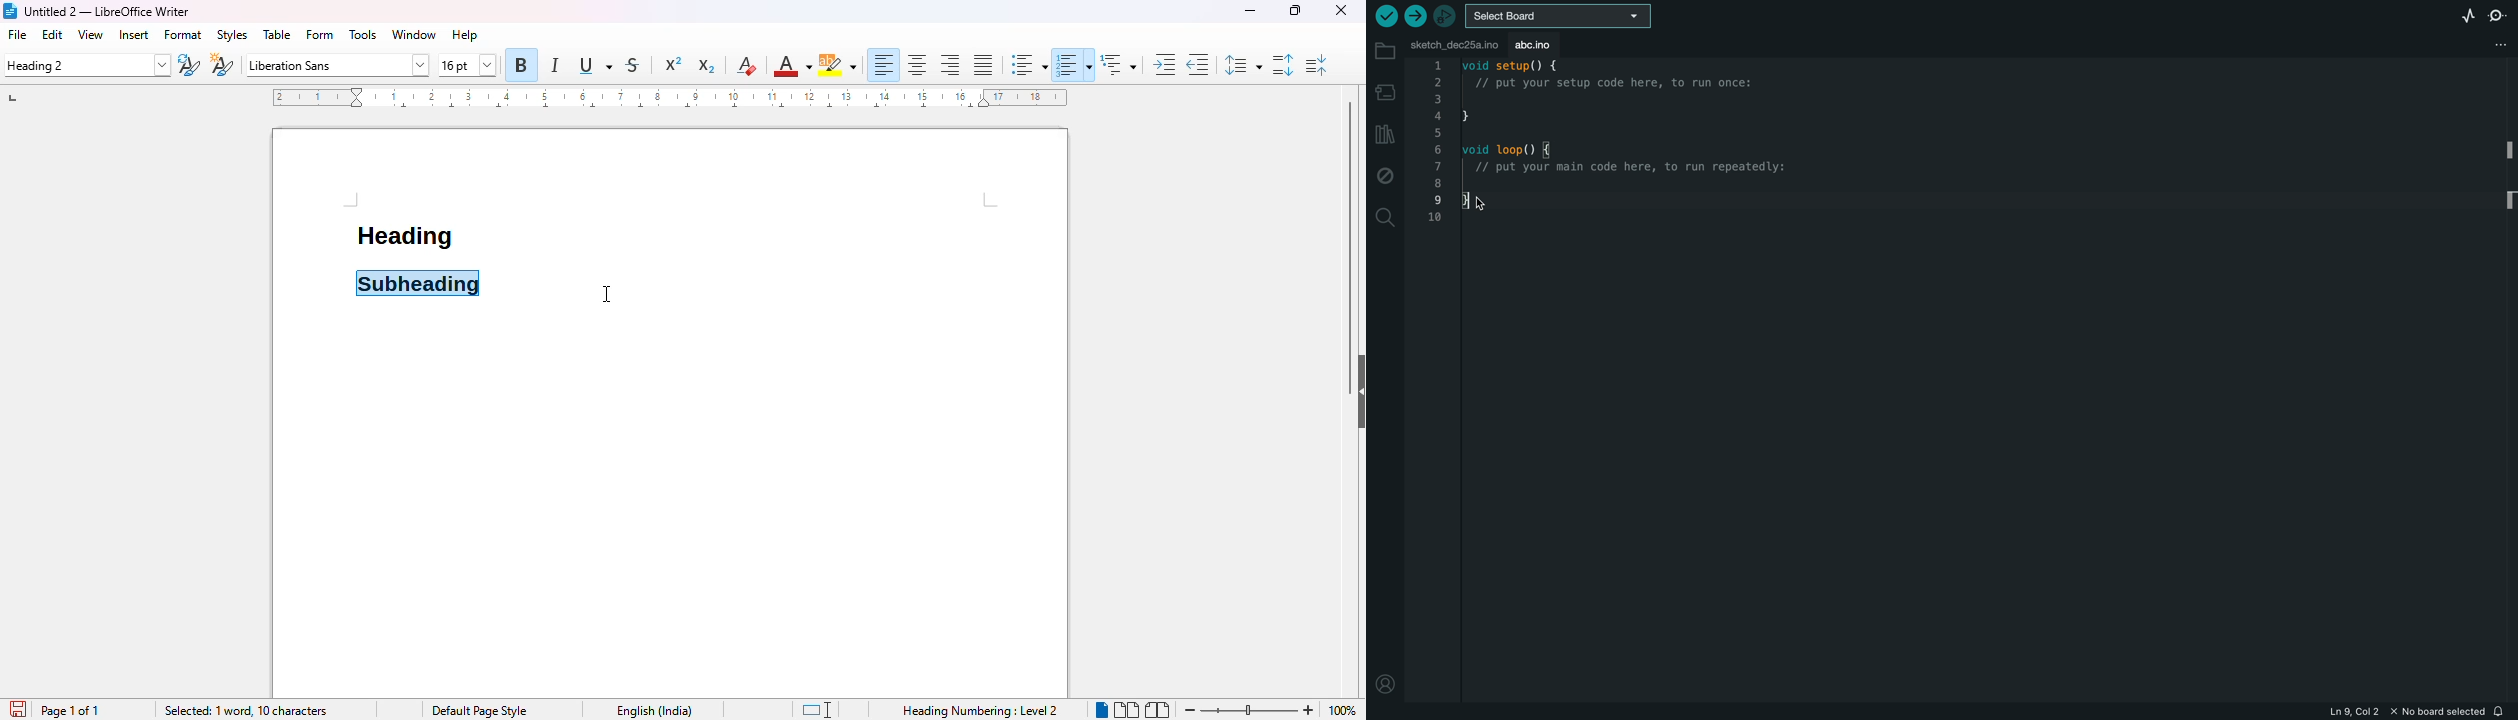 This screenshot has height=728, width=2520. I want to click on toggle ordered list, so click(1074, 65).